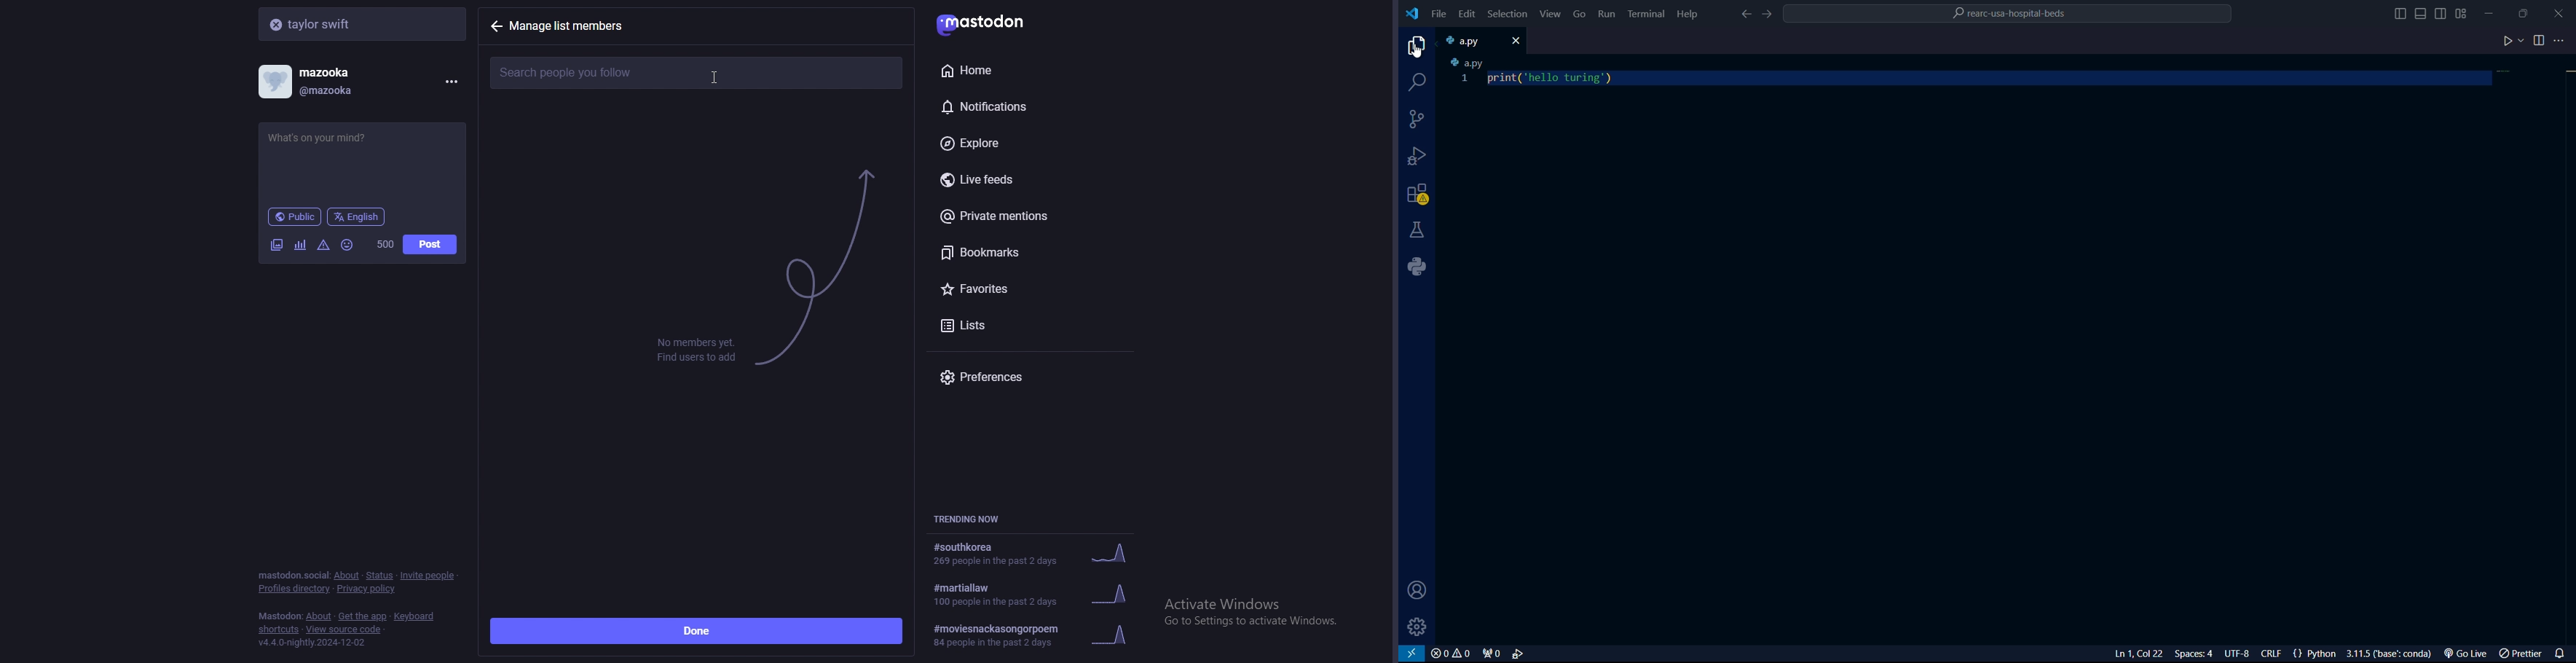 The image size is (2576, 672). Describe the element at coordinates (1606, 15) in the screenshot. I see `run menu` at that location.